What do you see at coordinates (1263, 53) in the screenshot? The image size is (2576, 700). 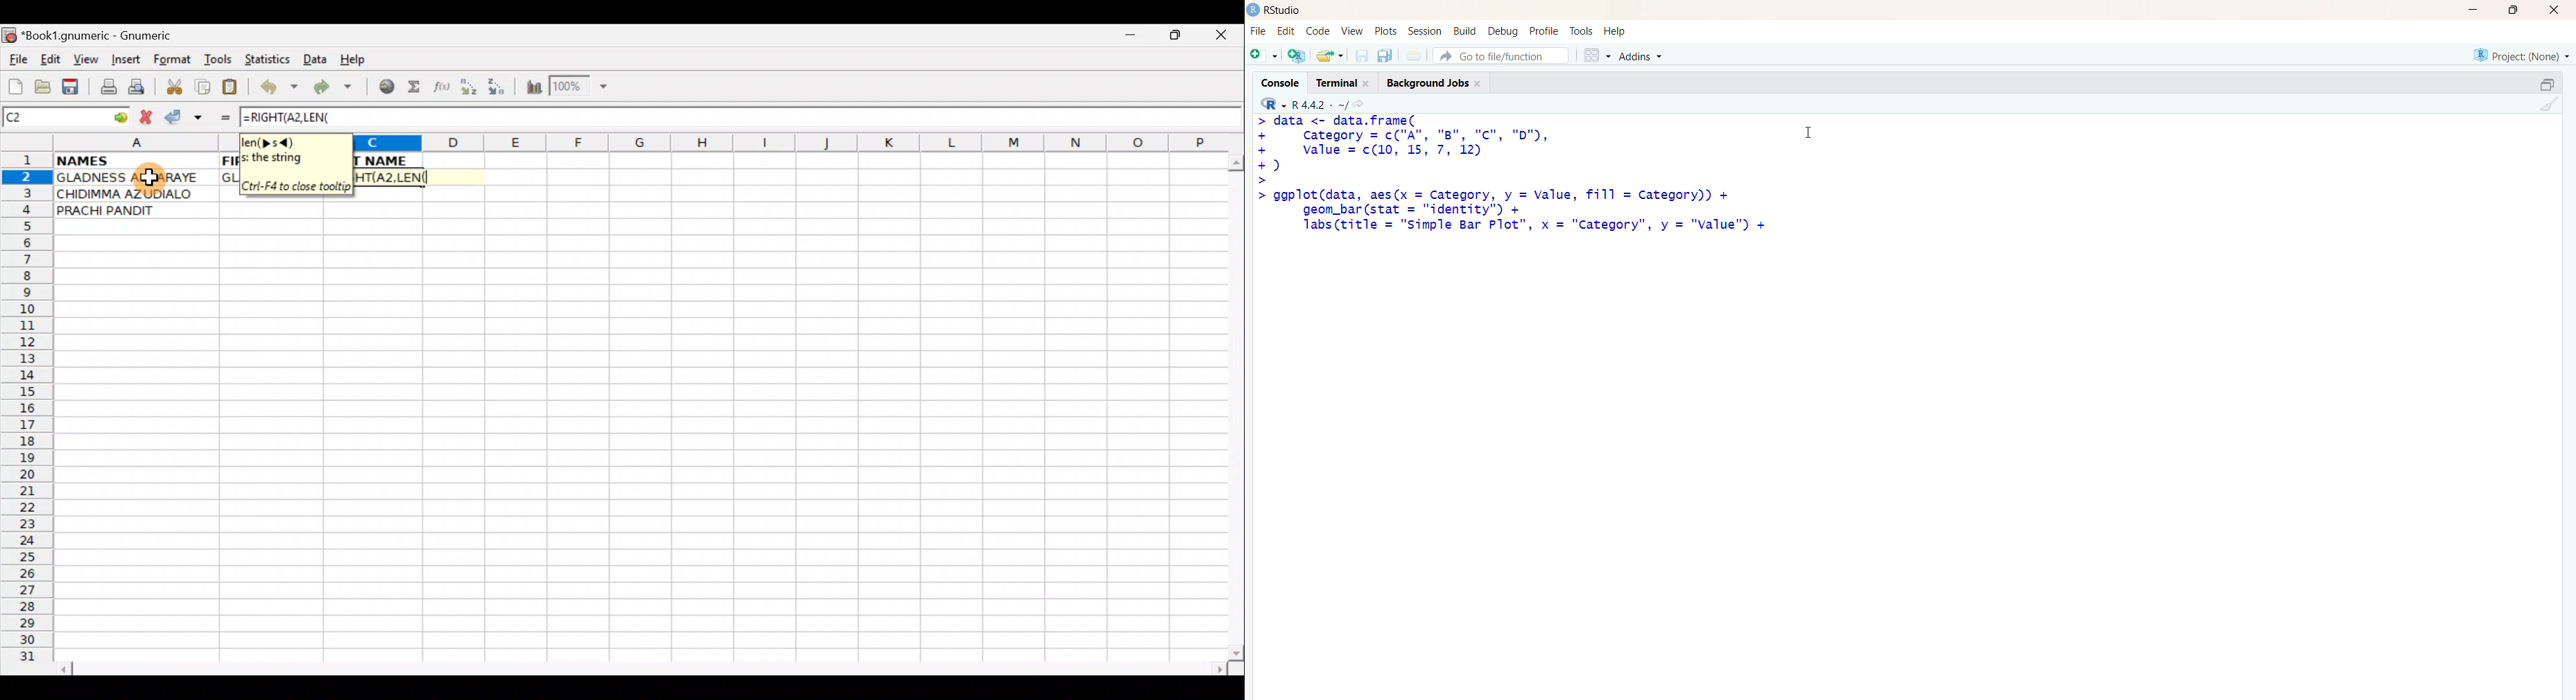 I see `new file` at bounding box center [1263, 53].